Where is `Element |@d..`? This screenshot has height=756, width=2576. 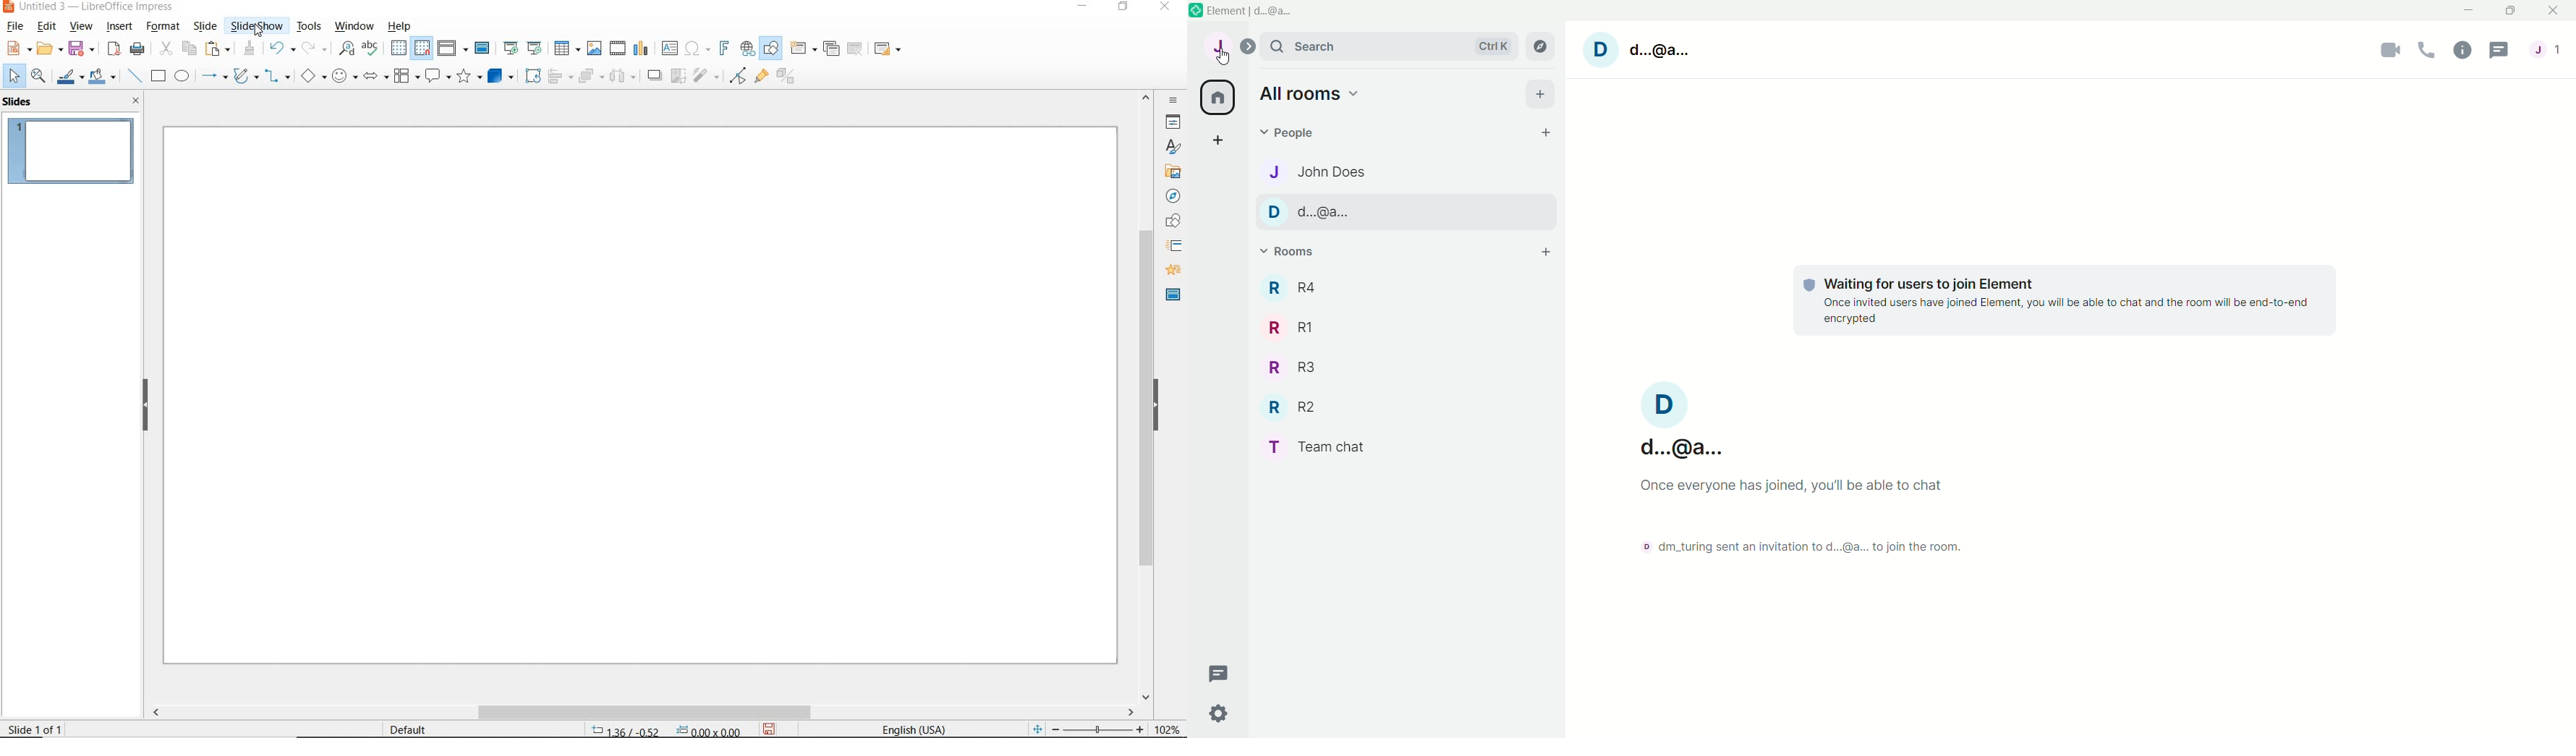 Element |@d.. is located at coordinates (1255, 11).